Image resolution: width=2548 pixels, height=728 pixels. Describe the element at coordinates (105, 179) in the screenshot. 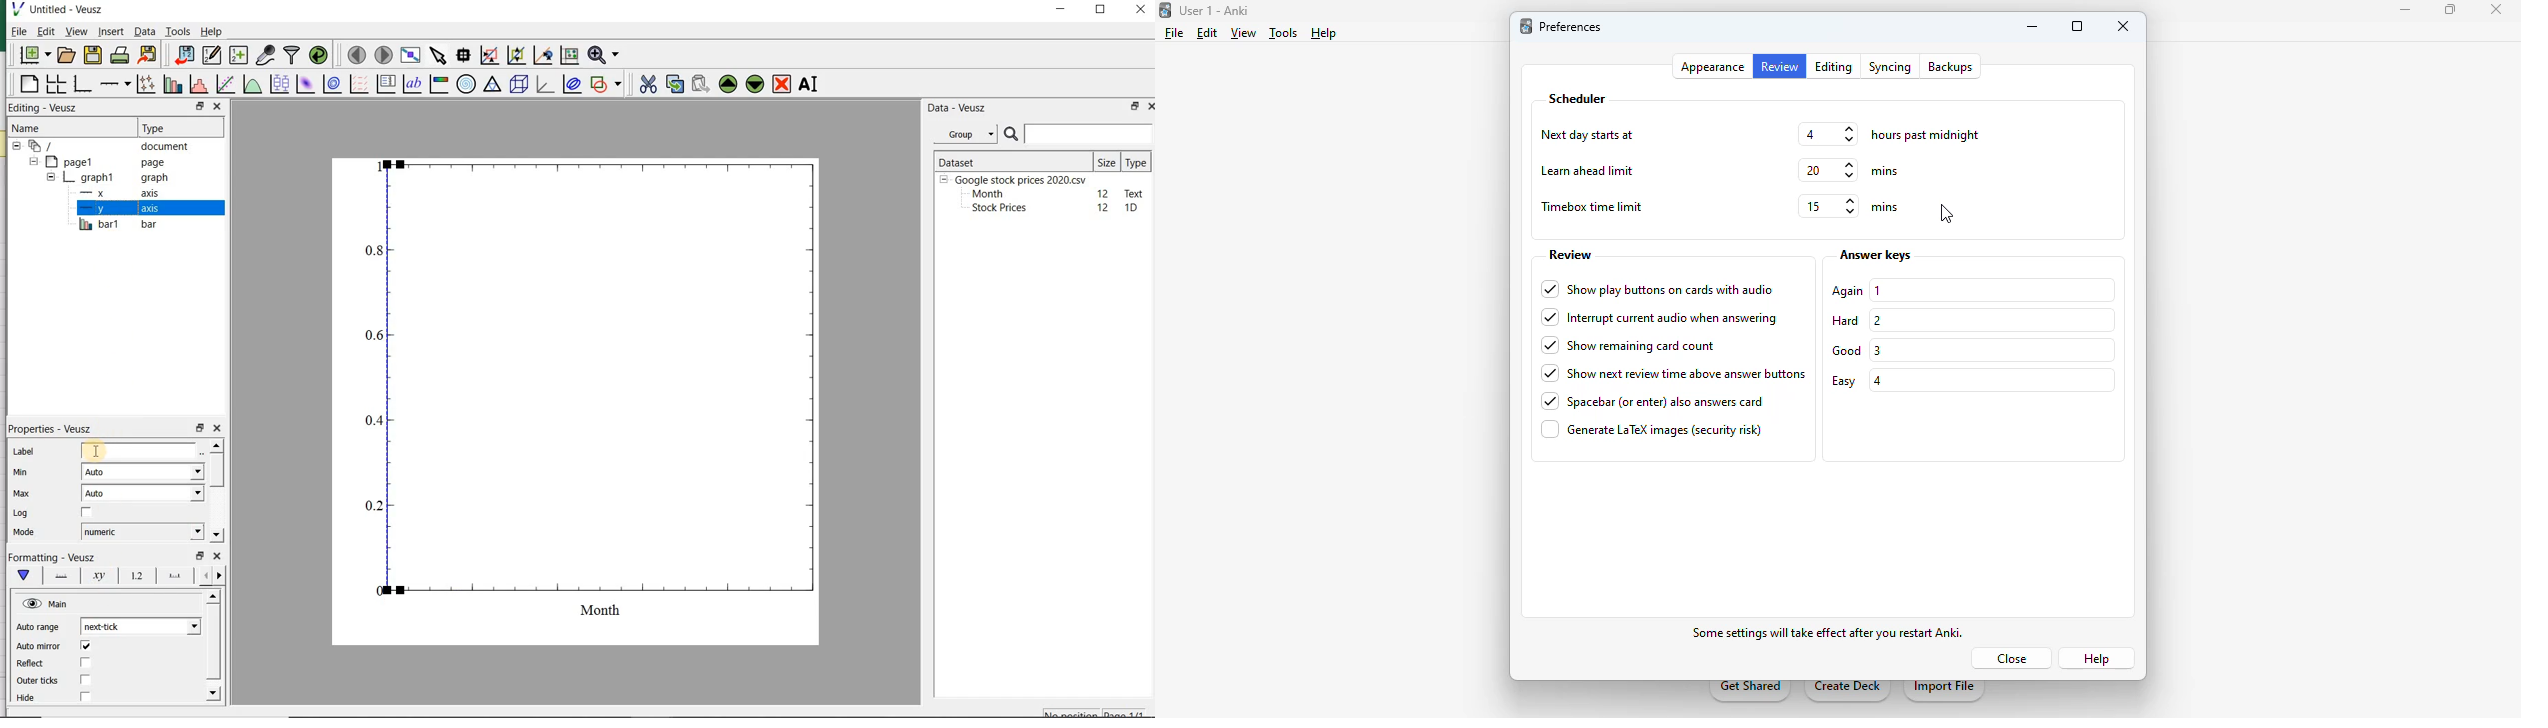

I see `graph1` at that location.